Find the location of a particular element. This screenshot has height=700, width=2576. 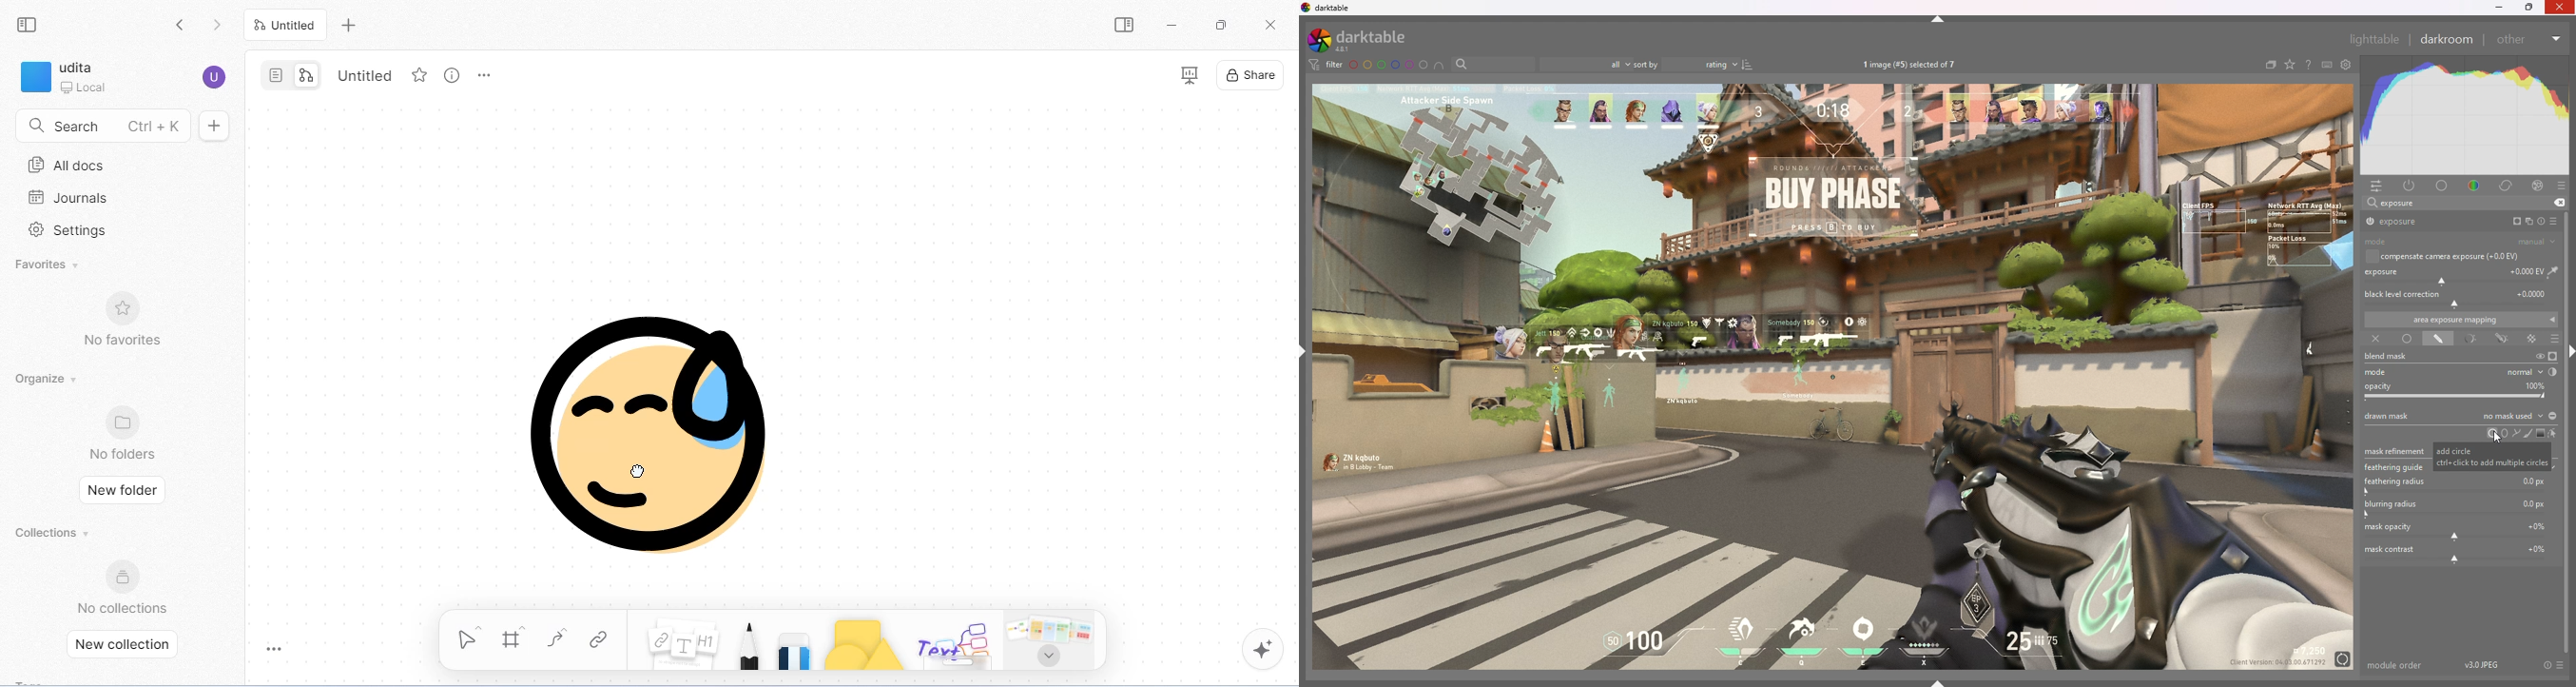

module order is located at coordinates (2396, 665).